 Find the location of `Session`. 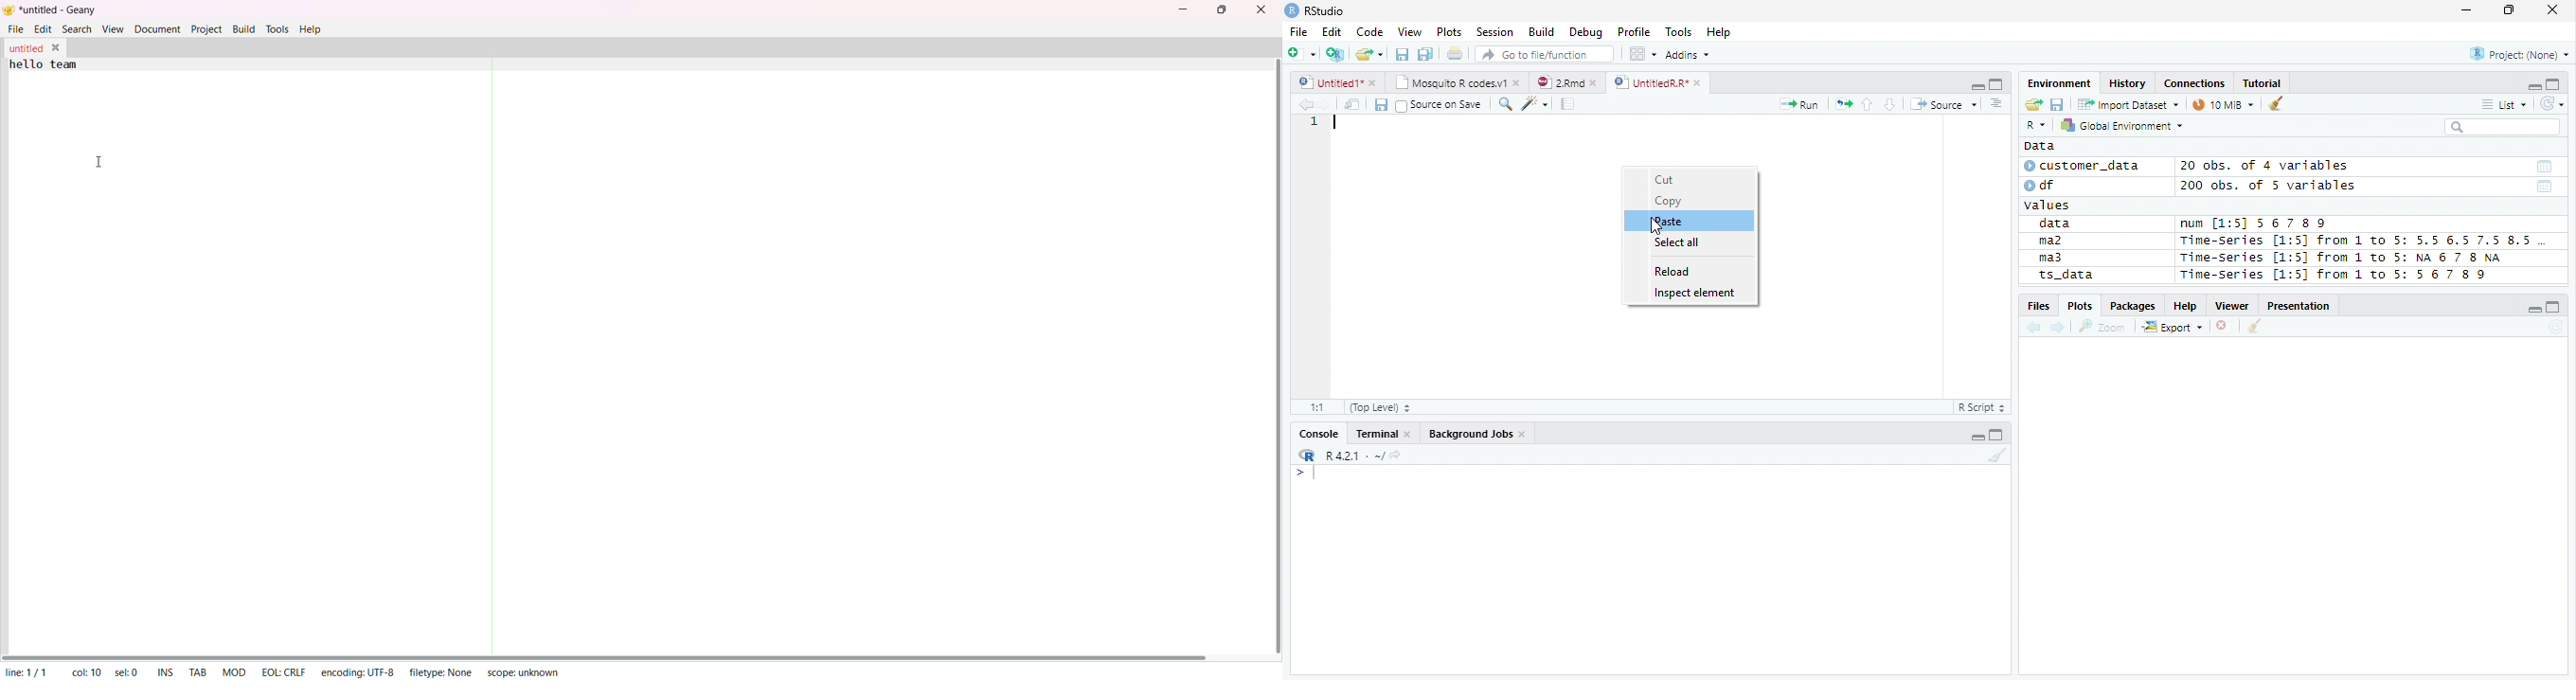

Session is located at coordinates (1494, 31).